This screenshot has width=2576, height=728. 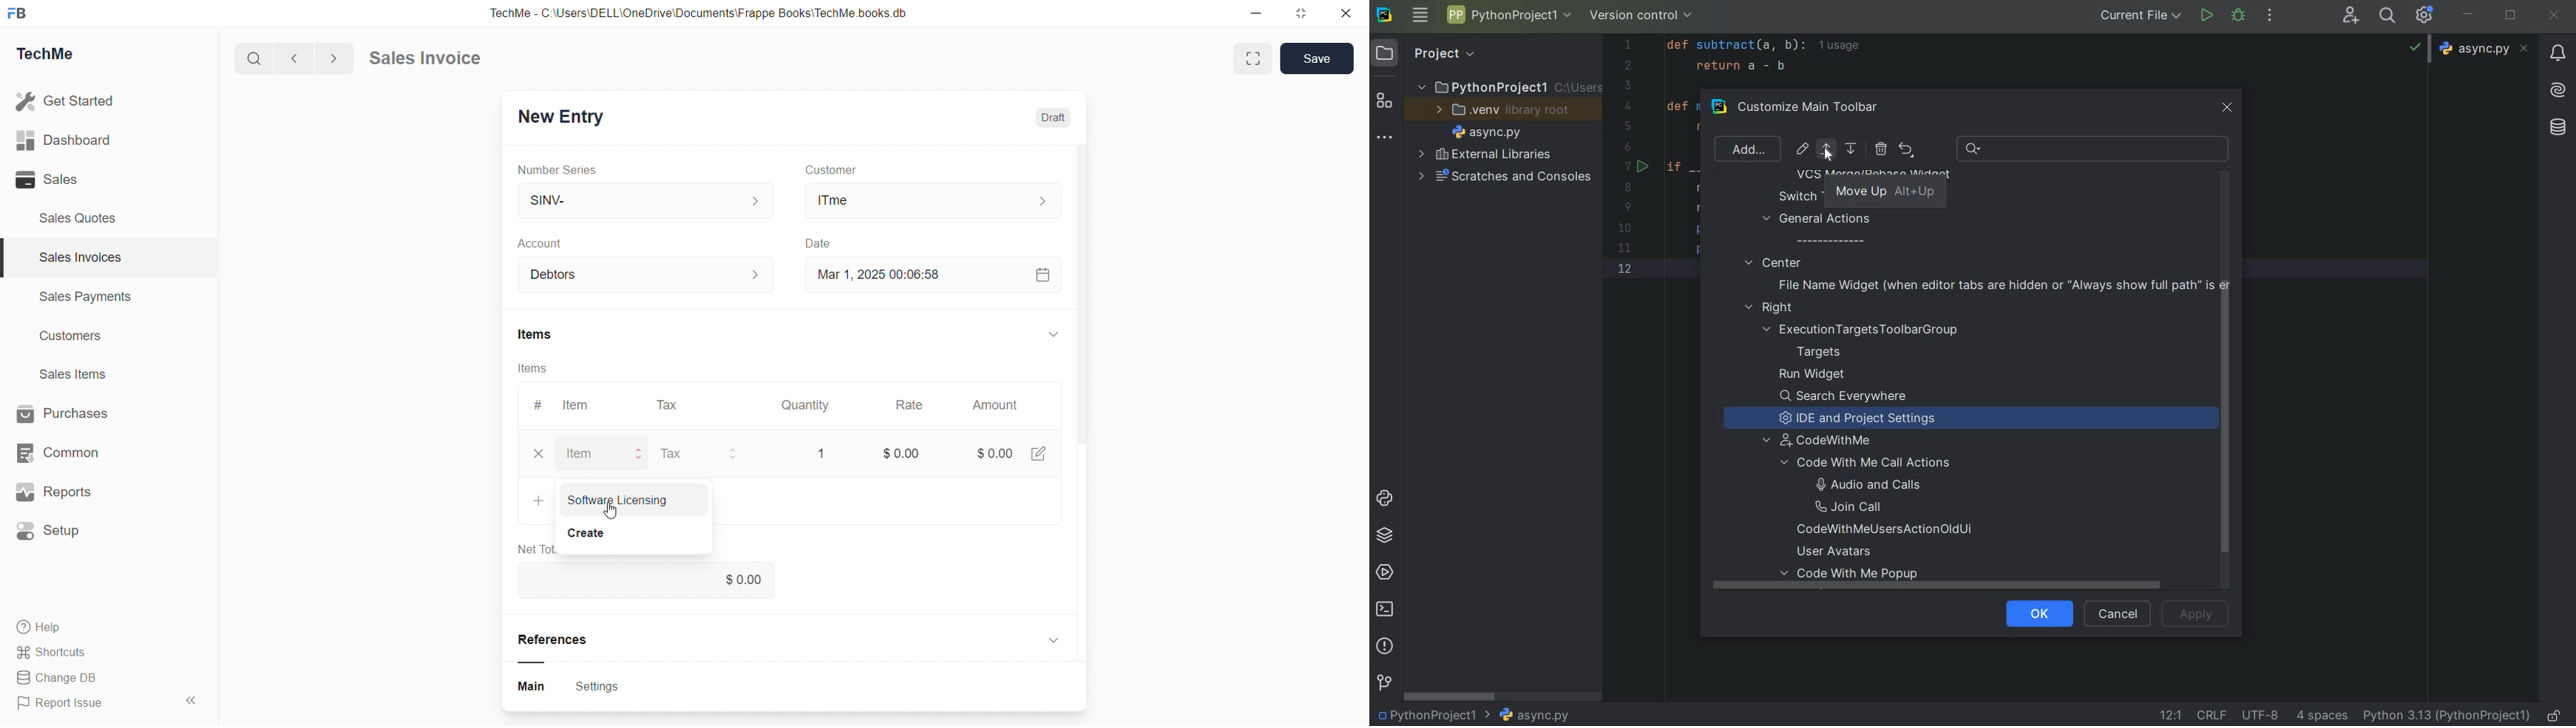 What do you see at coordinates (1828, 152) in the screenshot?
I see `select` at bounding box center [1828, 152].